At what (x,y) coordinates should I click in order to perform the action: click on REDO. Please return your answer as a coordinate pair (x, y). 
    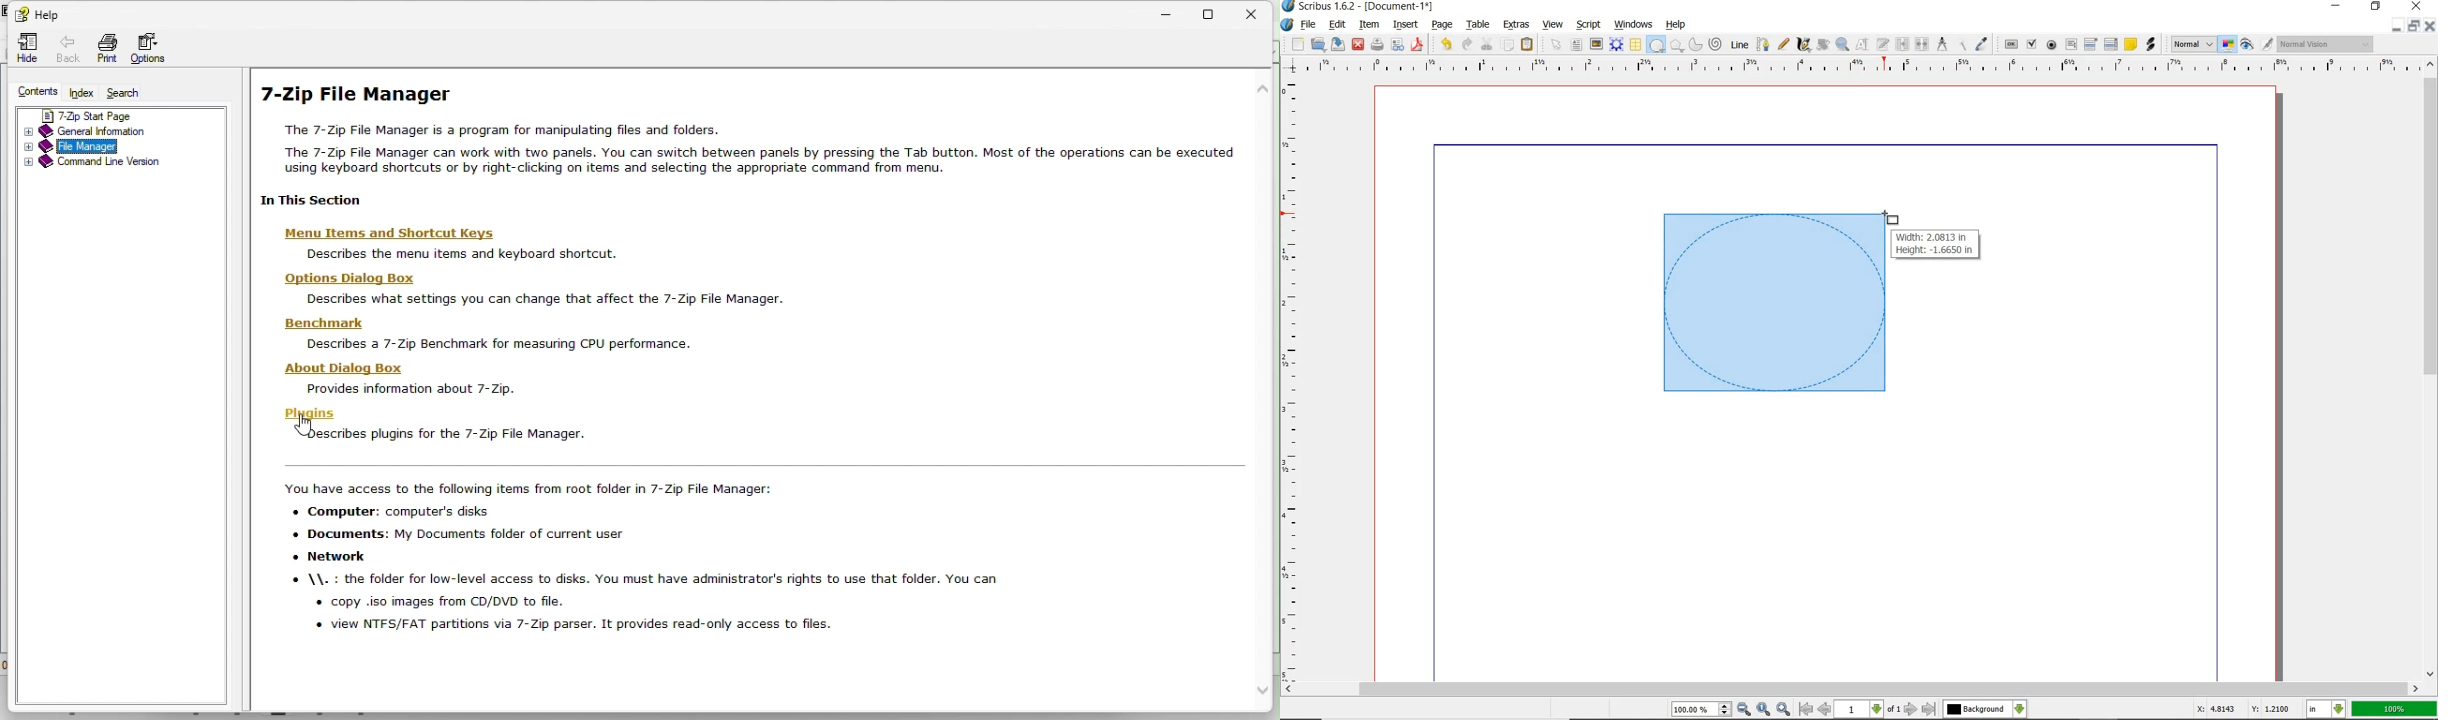
    Looking at the image, I should click on (1467, 43).